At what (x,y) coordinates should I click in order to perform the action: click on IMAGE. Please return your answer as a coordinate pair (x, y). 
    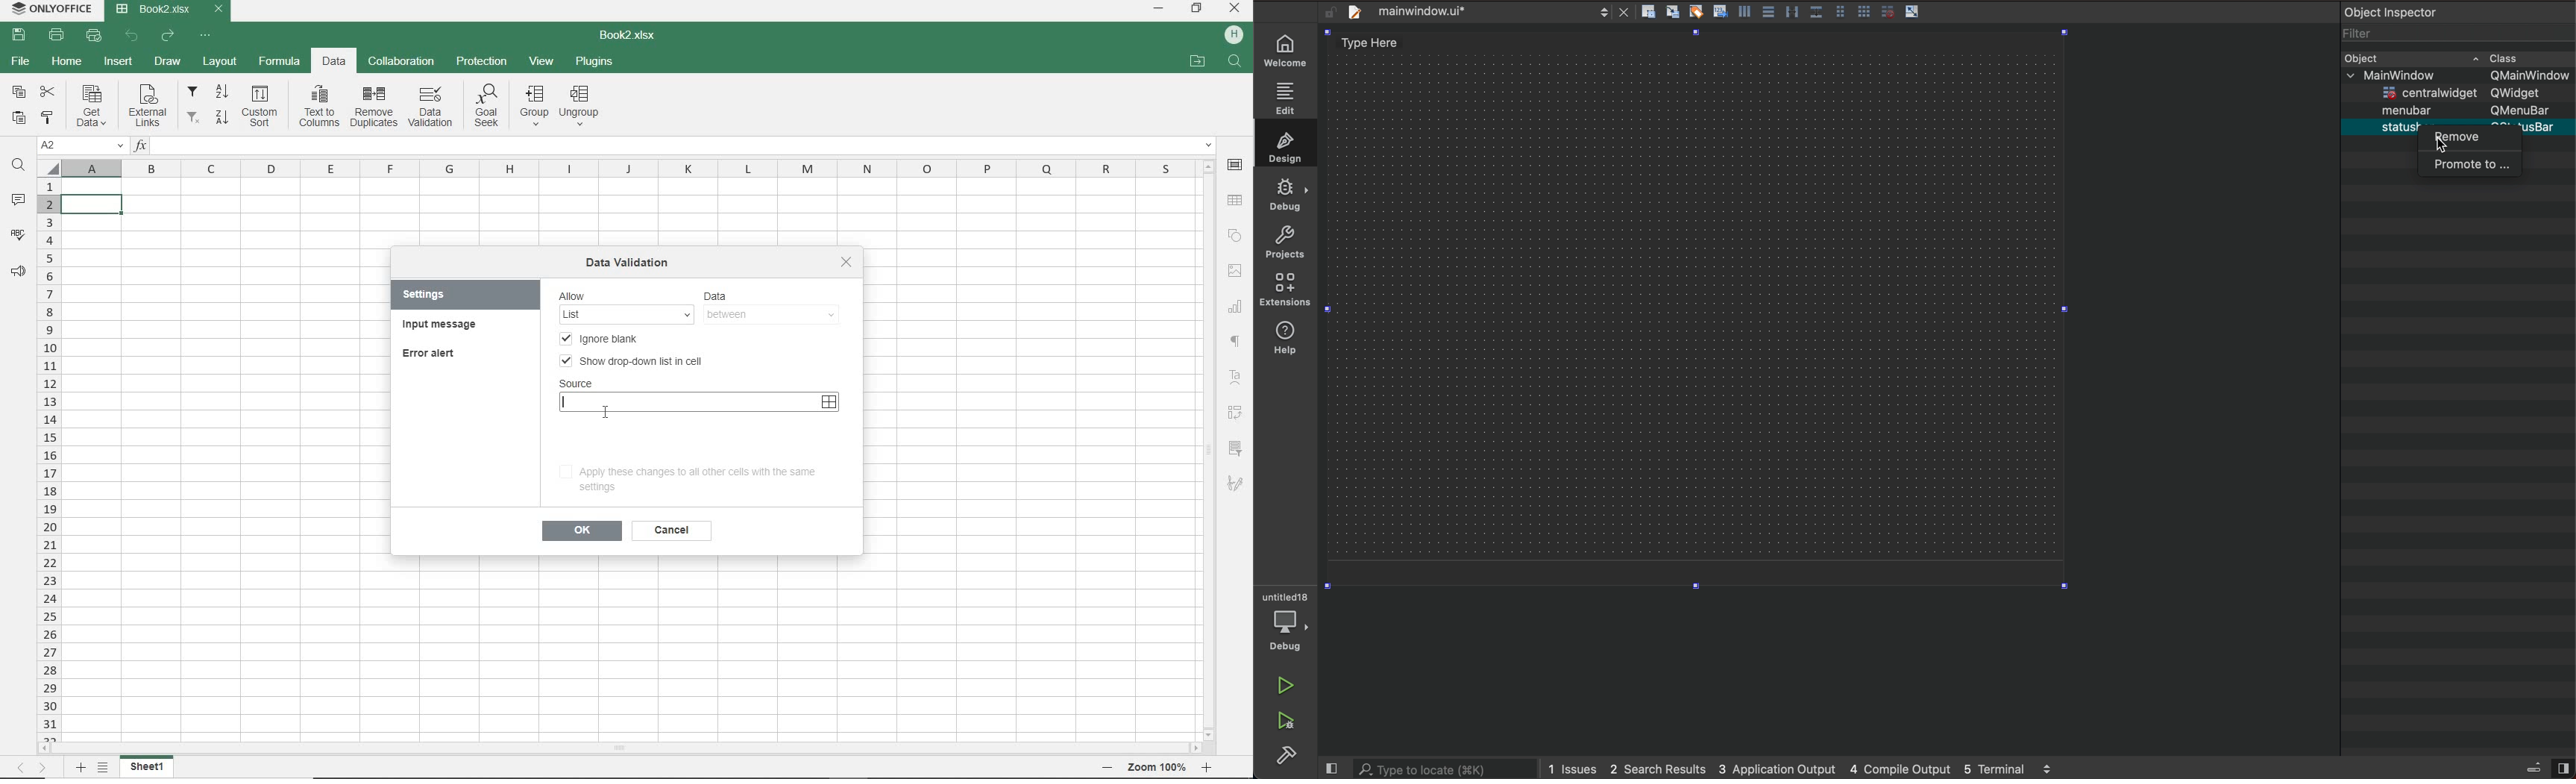
    Looking at the image, I should click on (1235, 270).